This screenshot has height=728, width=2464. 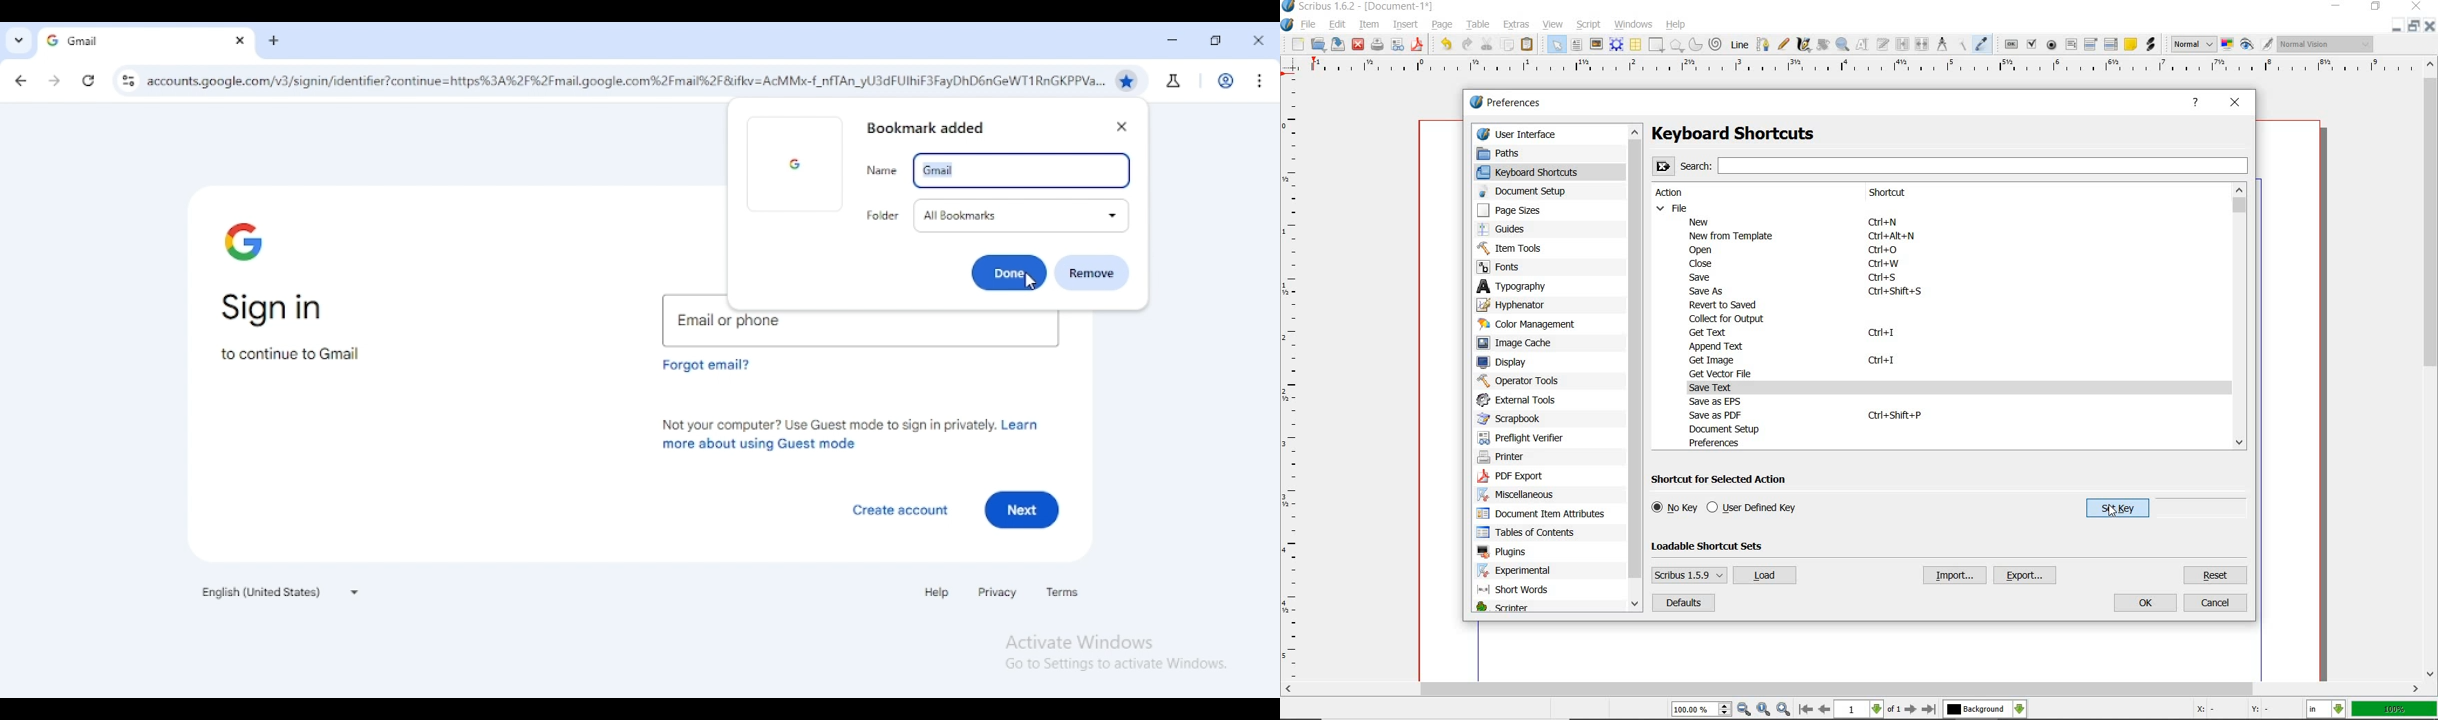 I want to click on restore, so click(x=2377, y=6).